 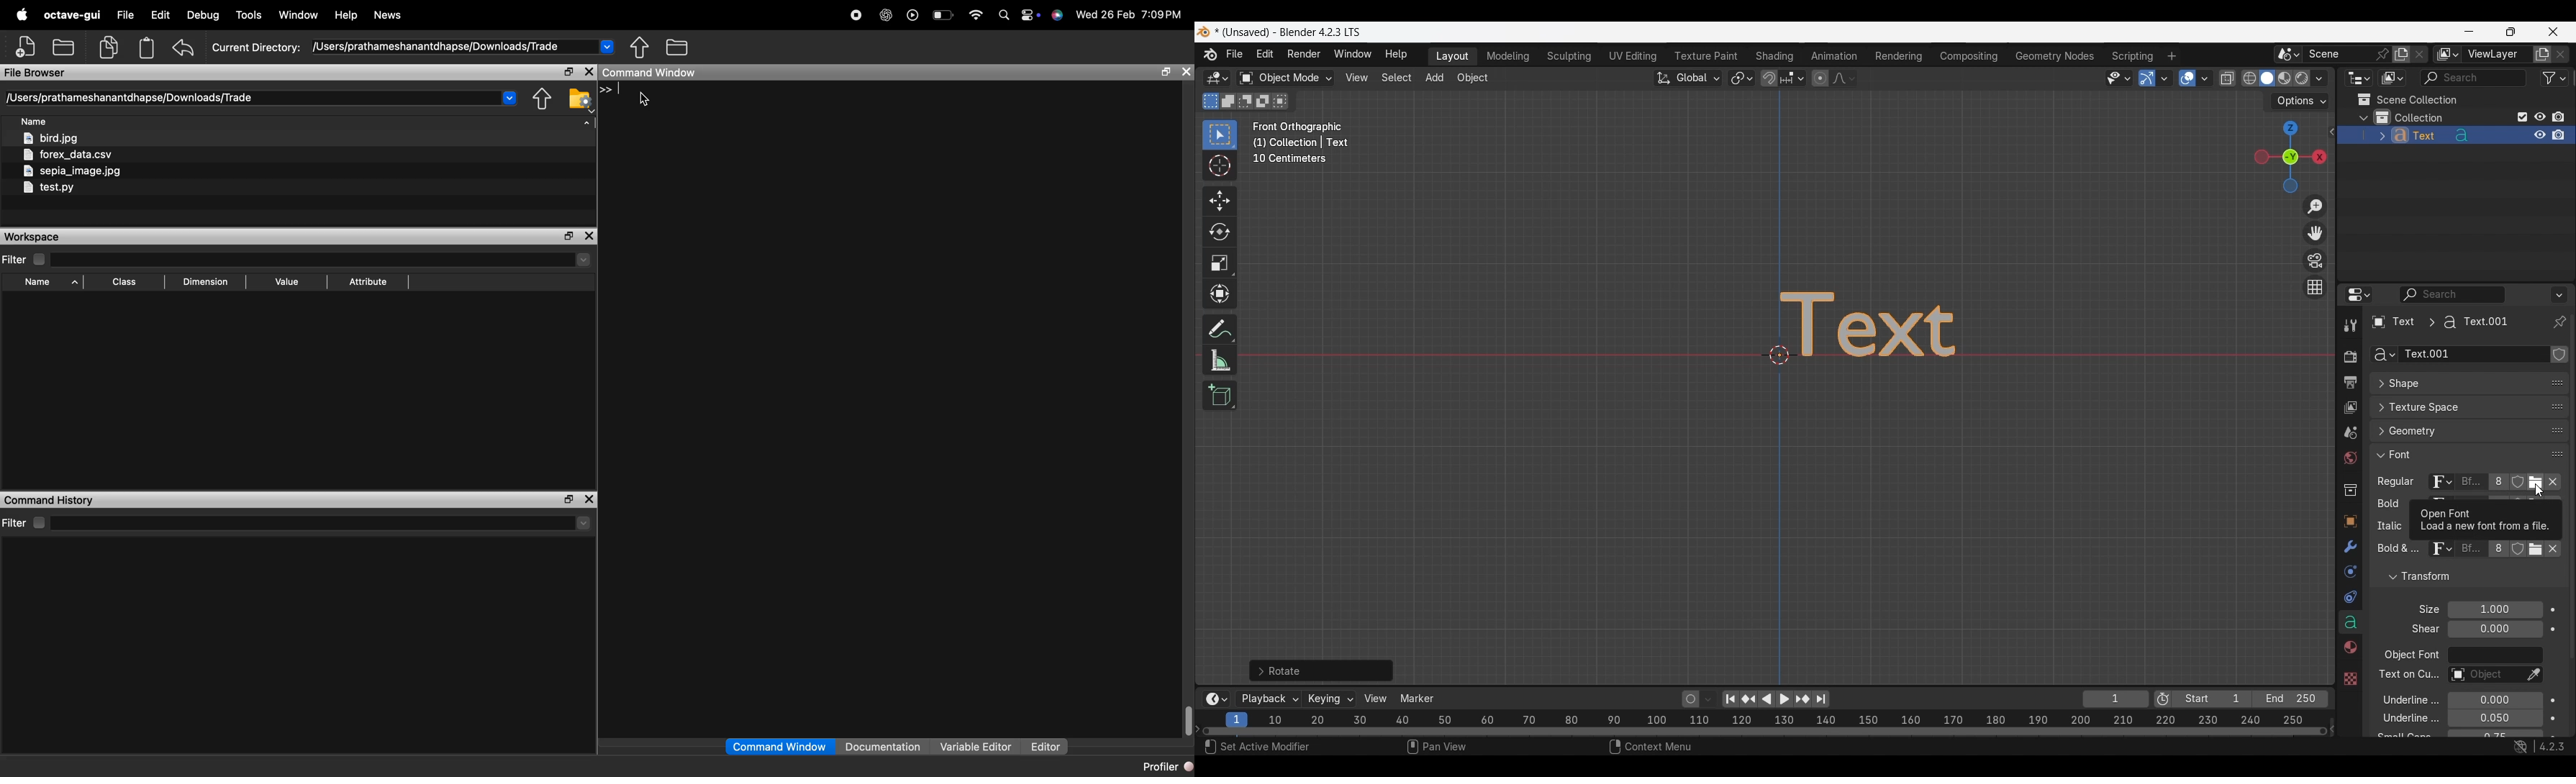 What do you see at coordinates (2454, 431) in the screenshot?
I see `Click to expand Geometry` at bounding box center [2454, 431].